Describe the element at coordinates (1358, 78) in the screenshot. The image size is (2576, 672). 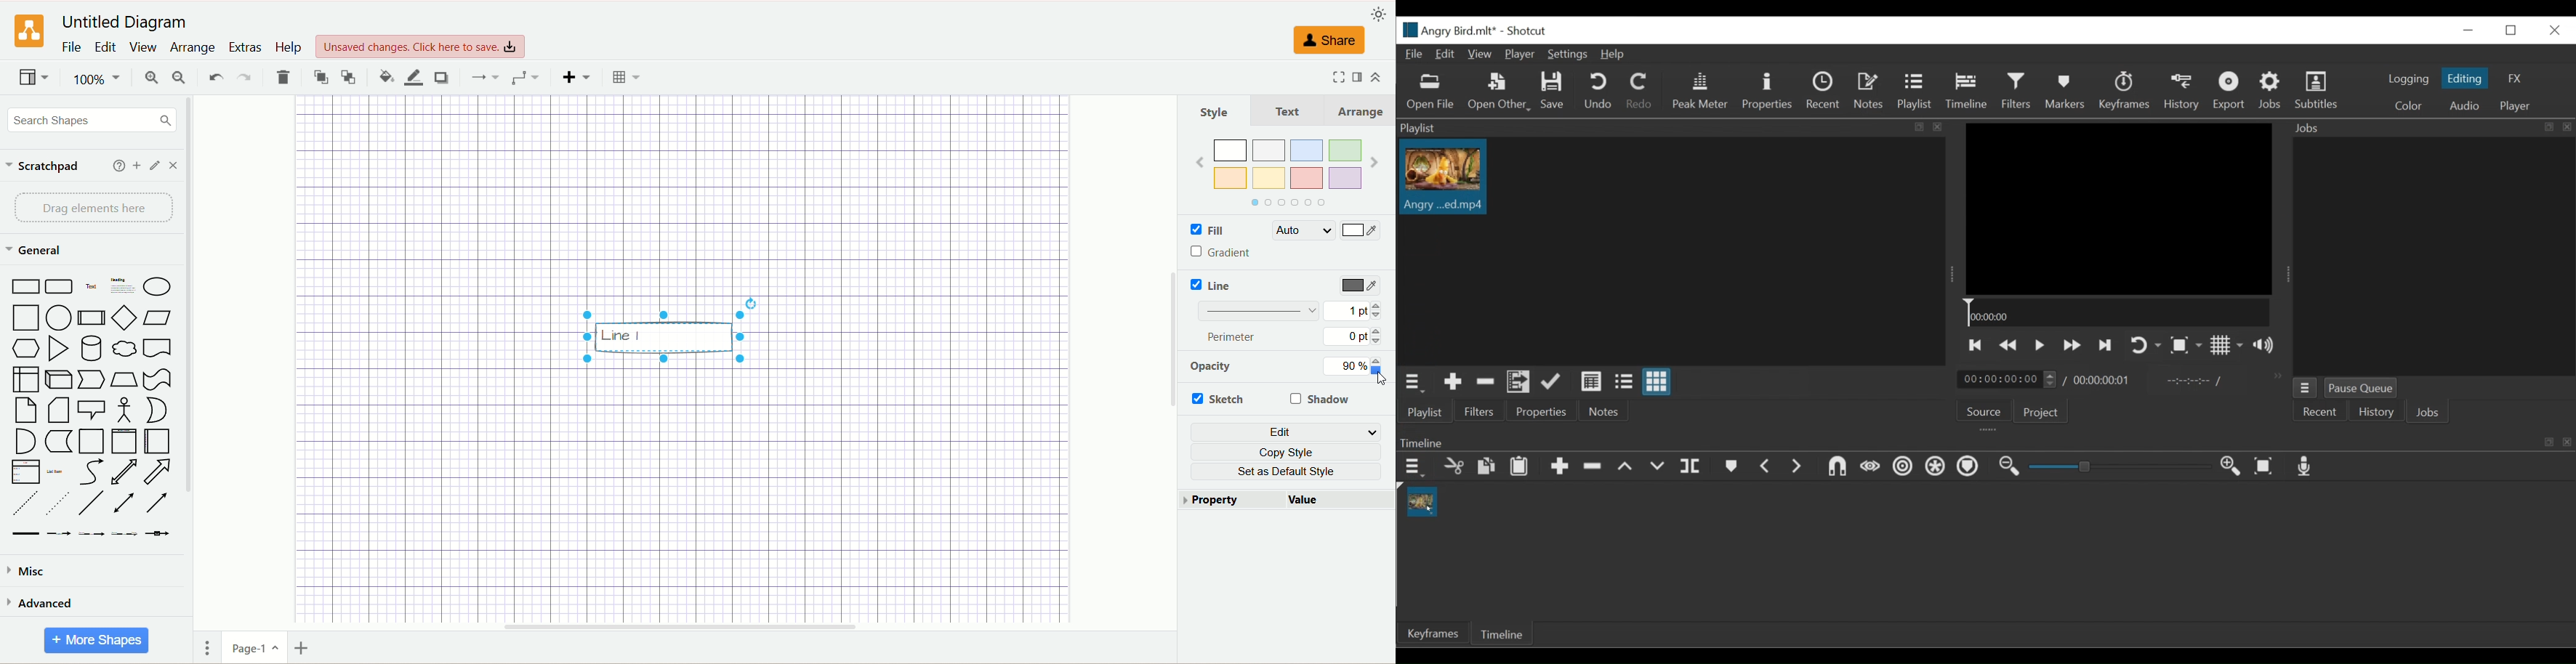
I see `format` at that location.